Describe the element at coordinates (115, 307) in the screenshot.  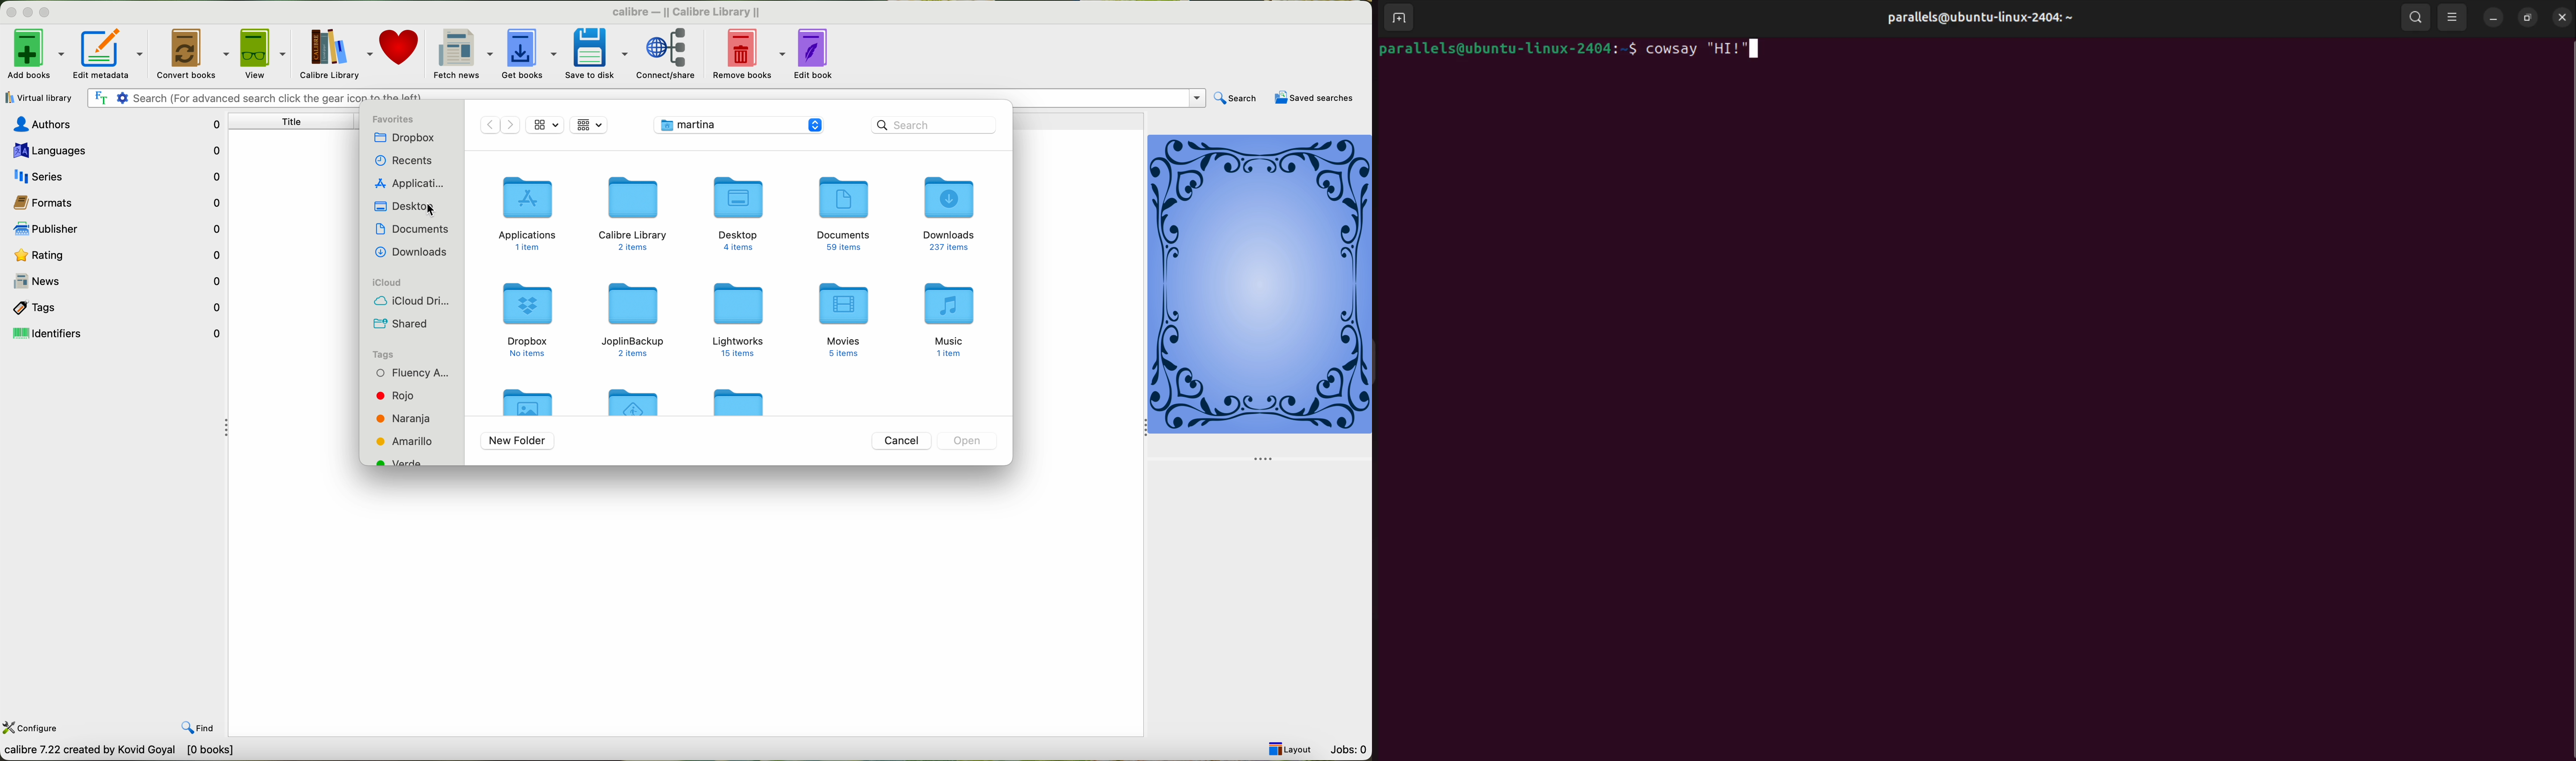
I see `tags` at that location.